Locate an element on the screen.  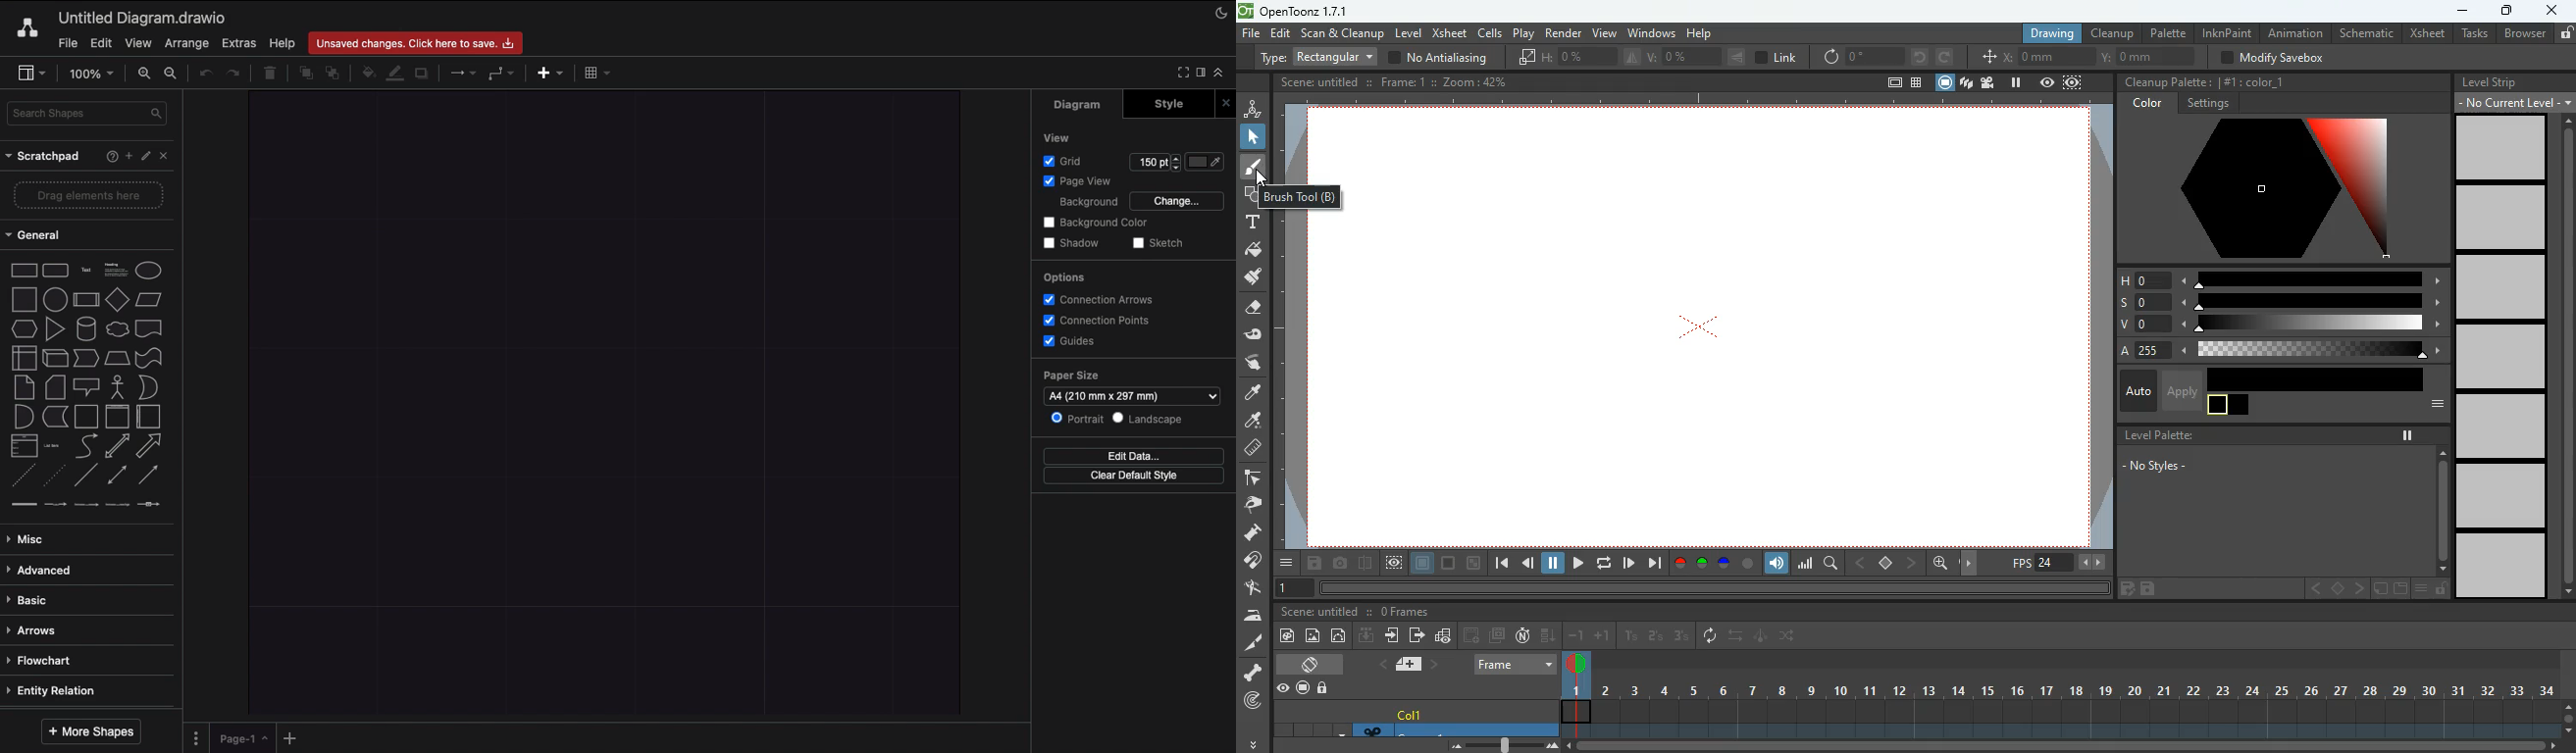
color is located at coordinates (1450, 564).